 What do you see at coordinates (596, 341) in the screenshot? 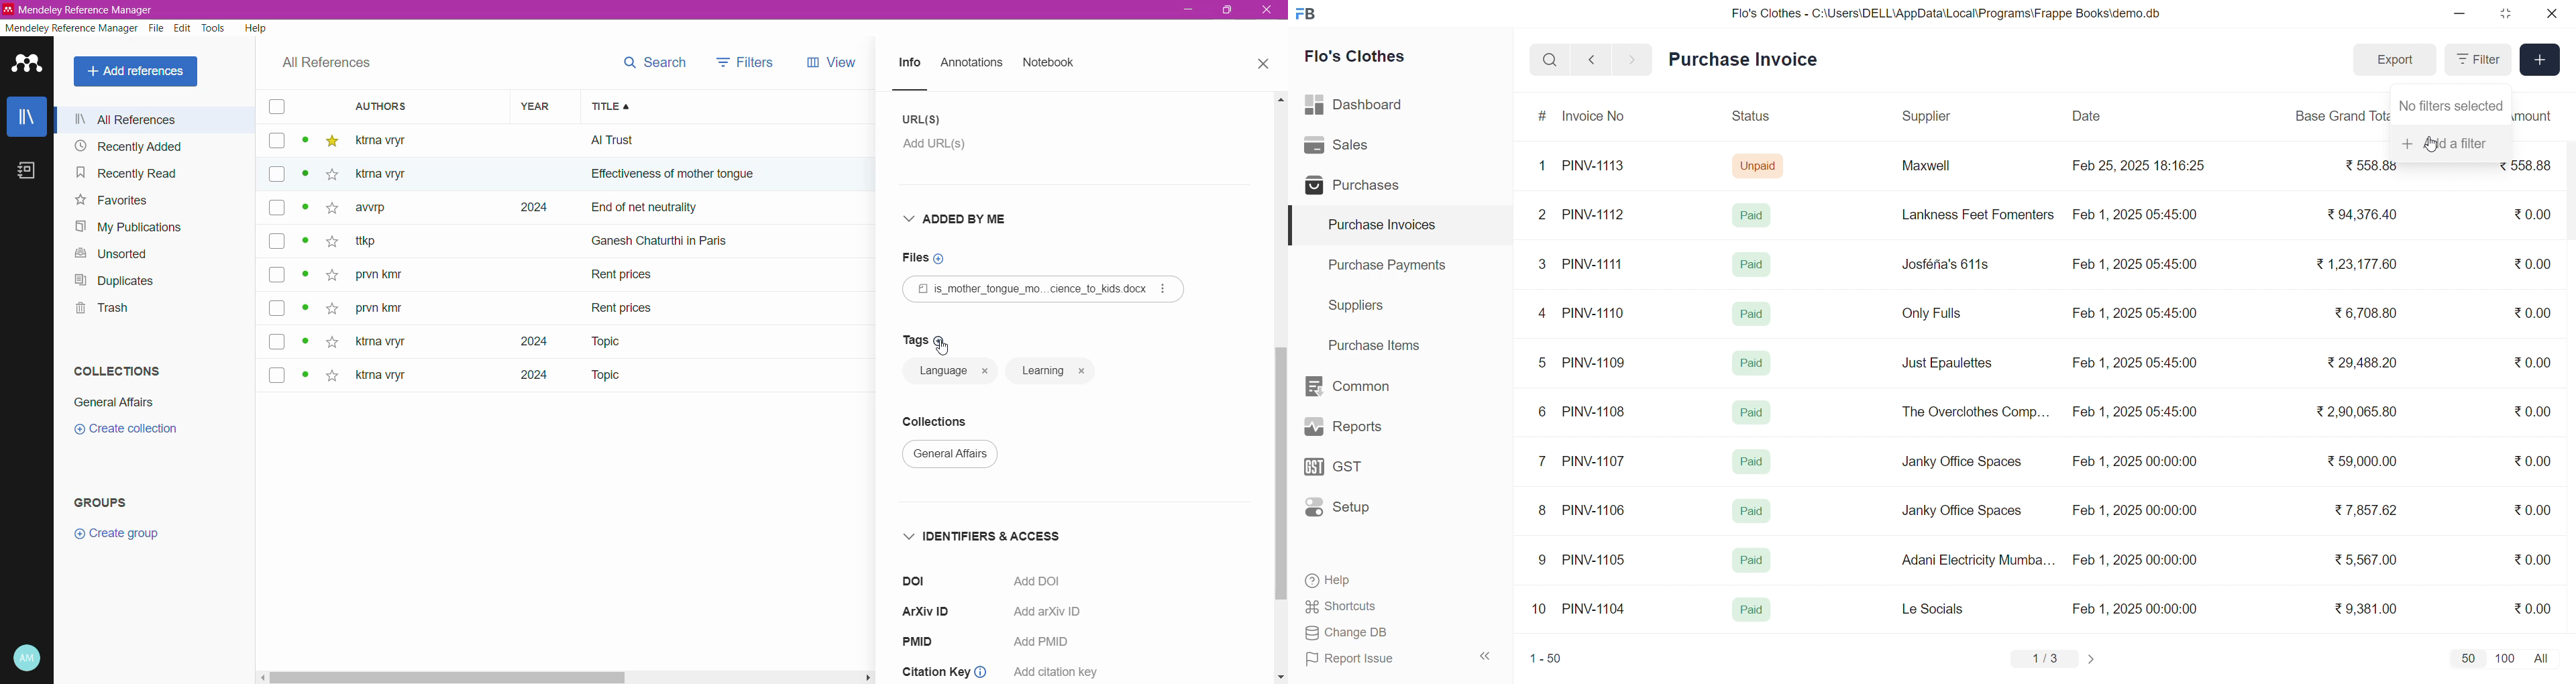
I see `Topic` at bounding box center [596, 341].